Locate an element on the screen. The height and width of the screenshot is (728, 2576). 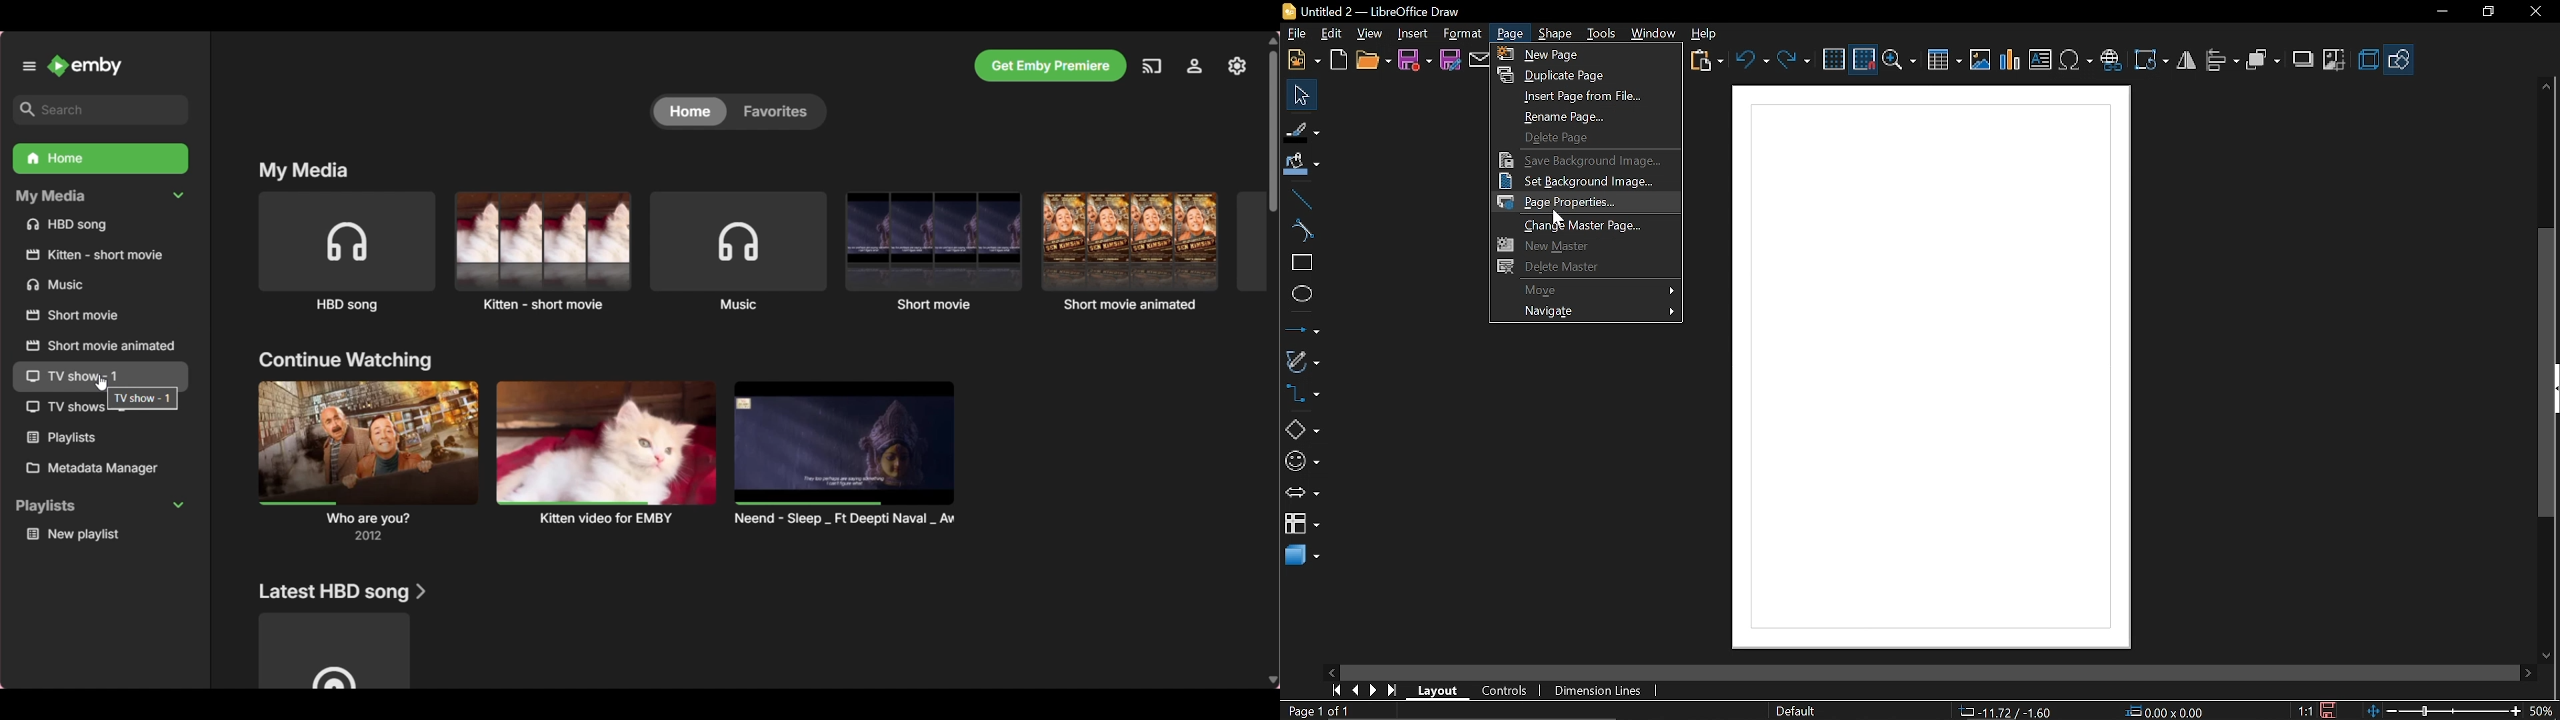
Insert table is located at coordinates (1942, 61).